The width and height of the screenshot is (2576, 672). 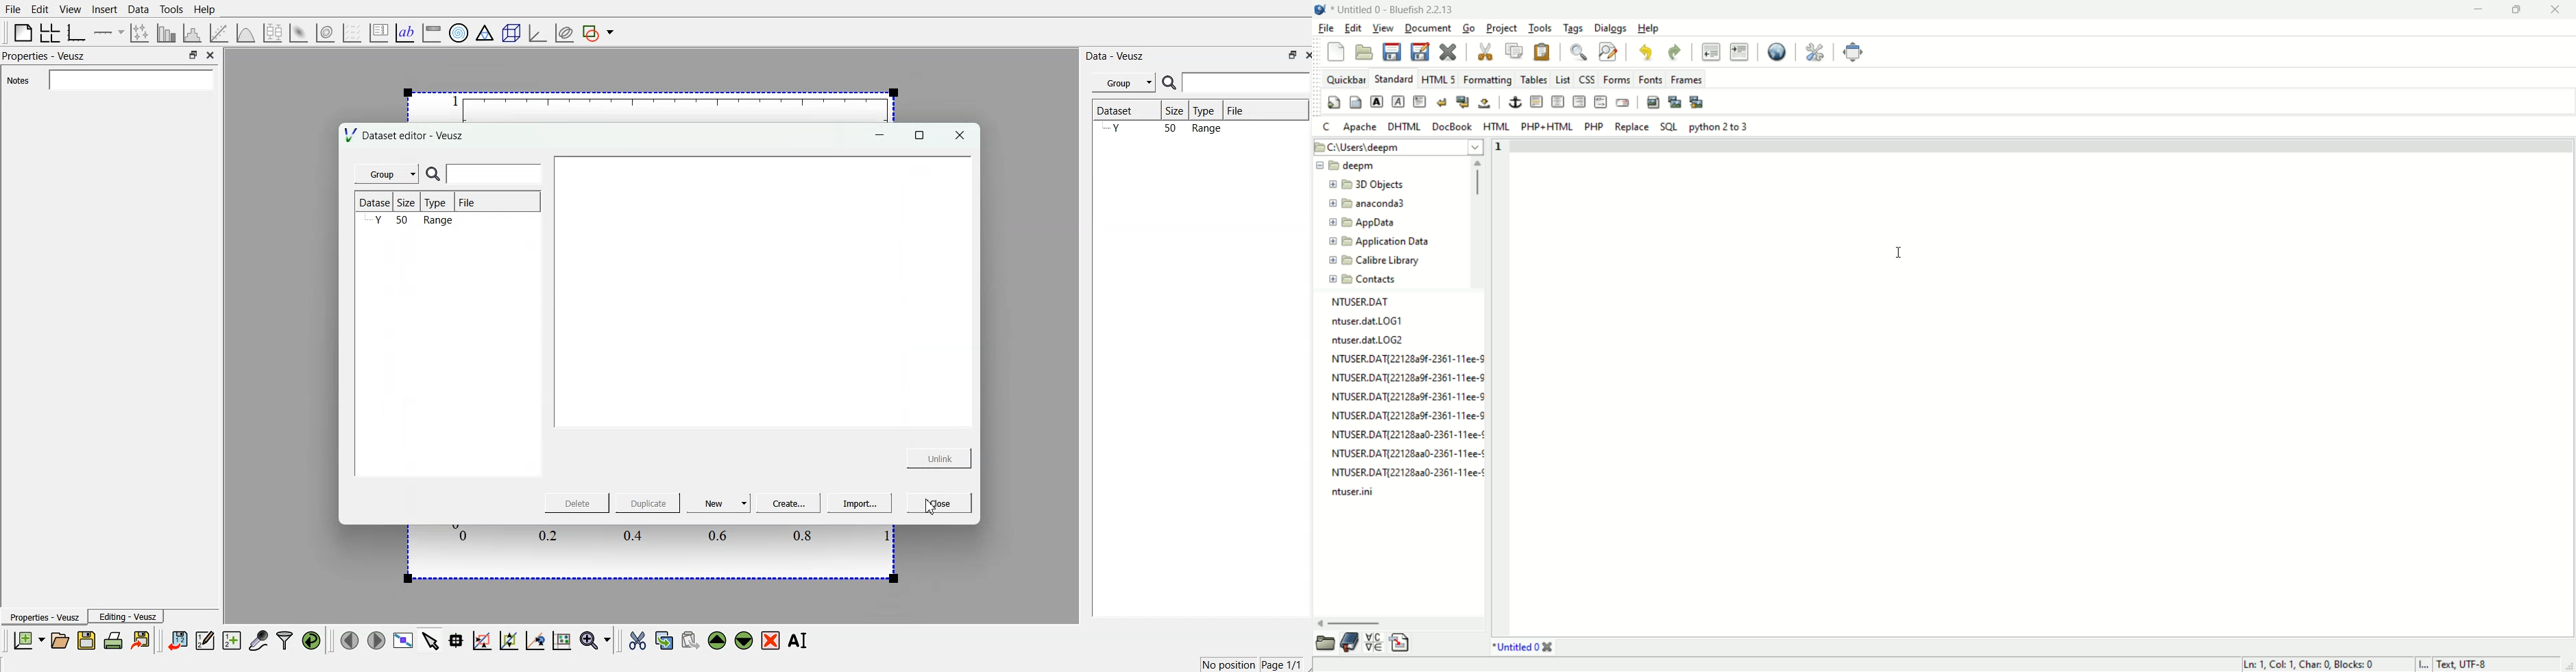 I want to click on Data, so click(x=139, y=10).